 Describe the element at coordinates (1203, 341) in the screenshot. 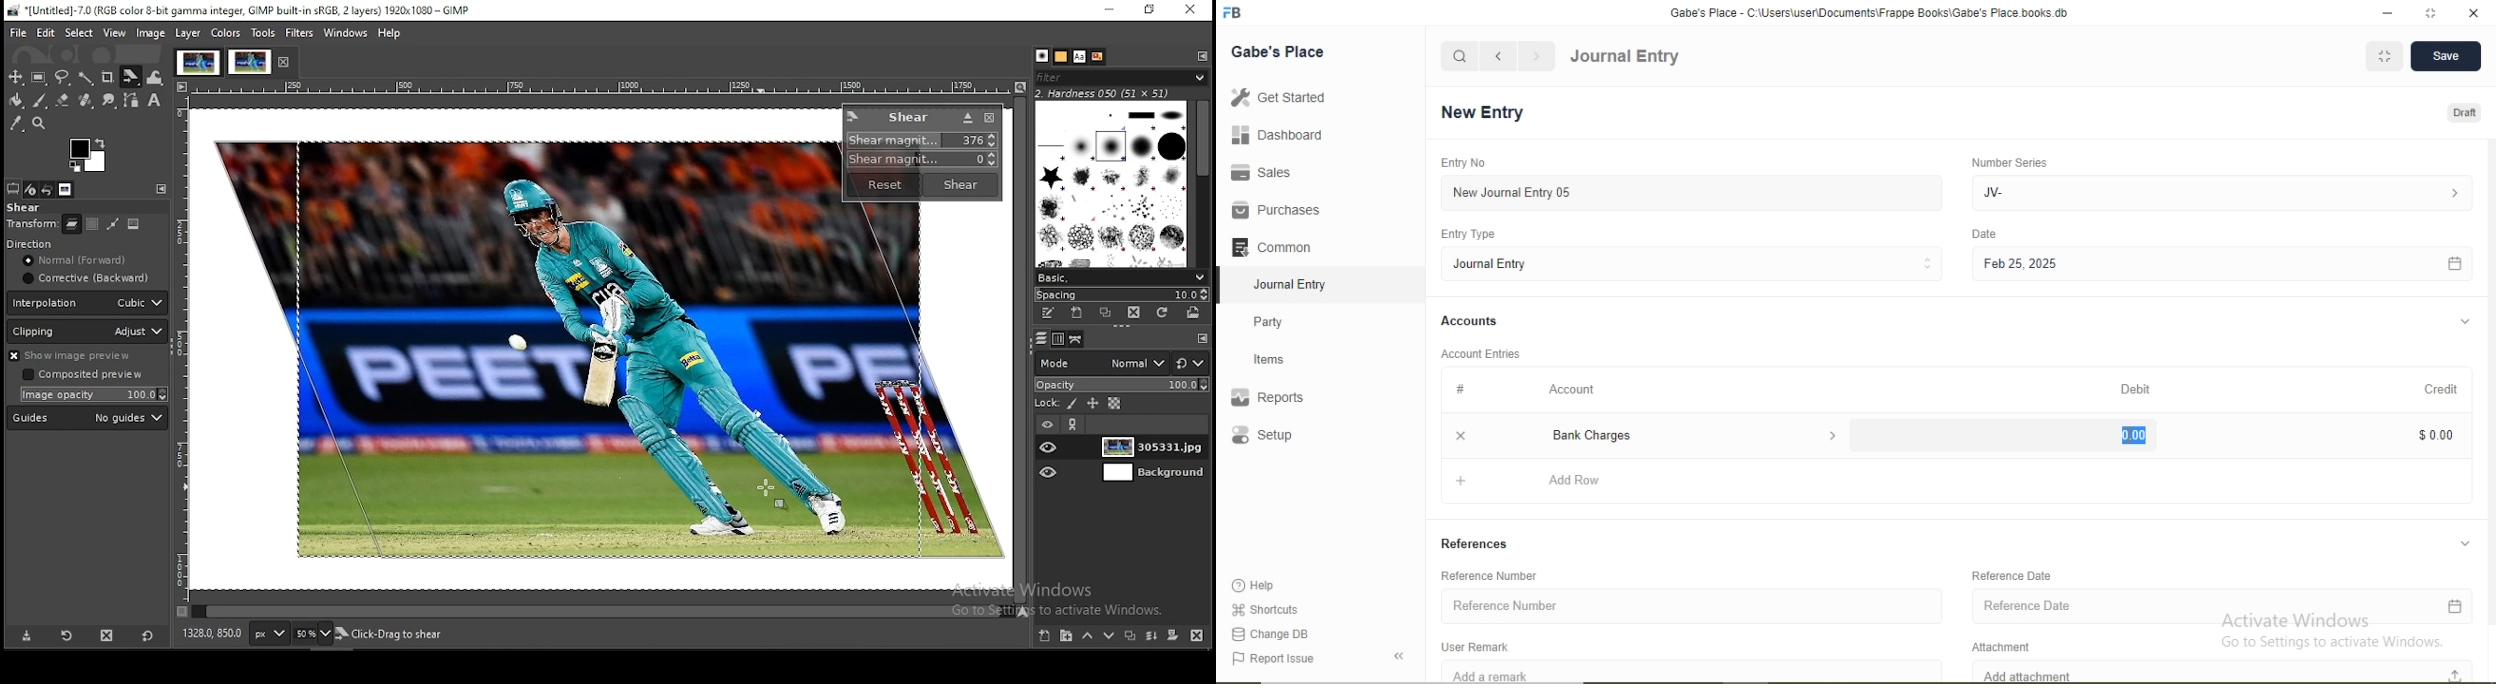

I see `configure this tab` at that location.